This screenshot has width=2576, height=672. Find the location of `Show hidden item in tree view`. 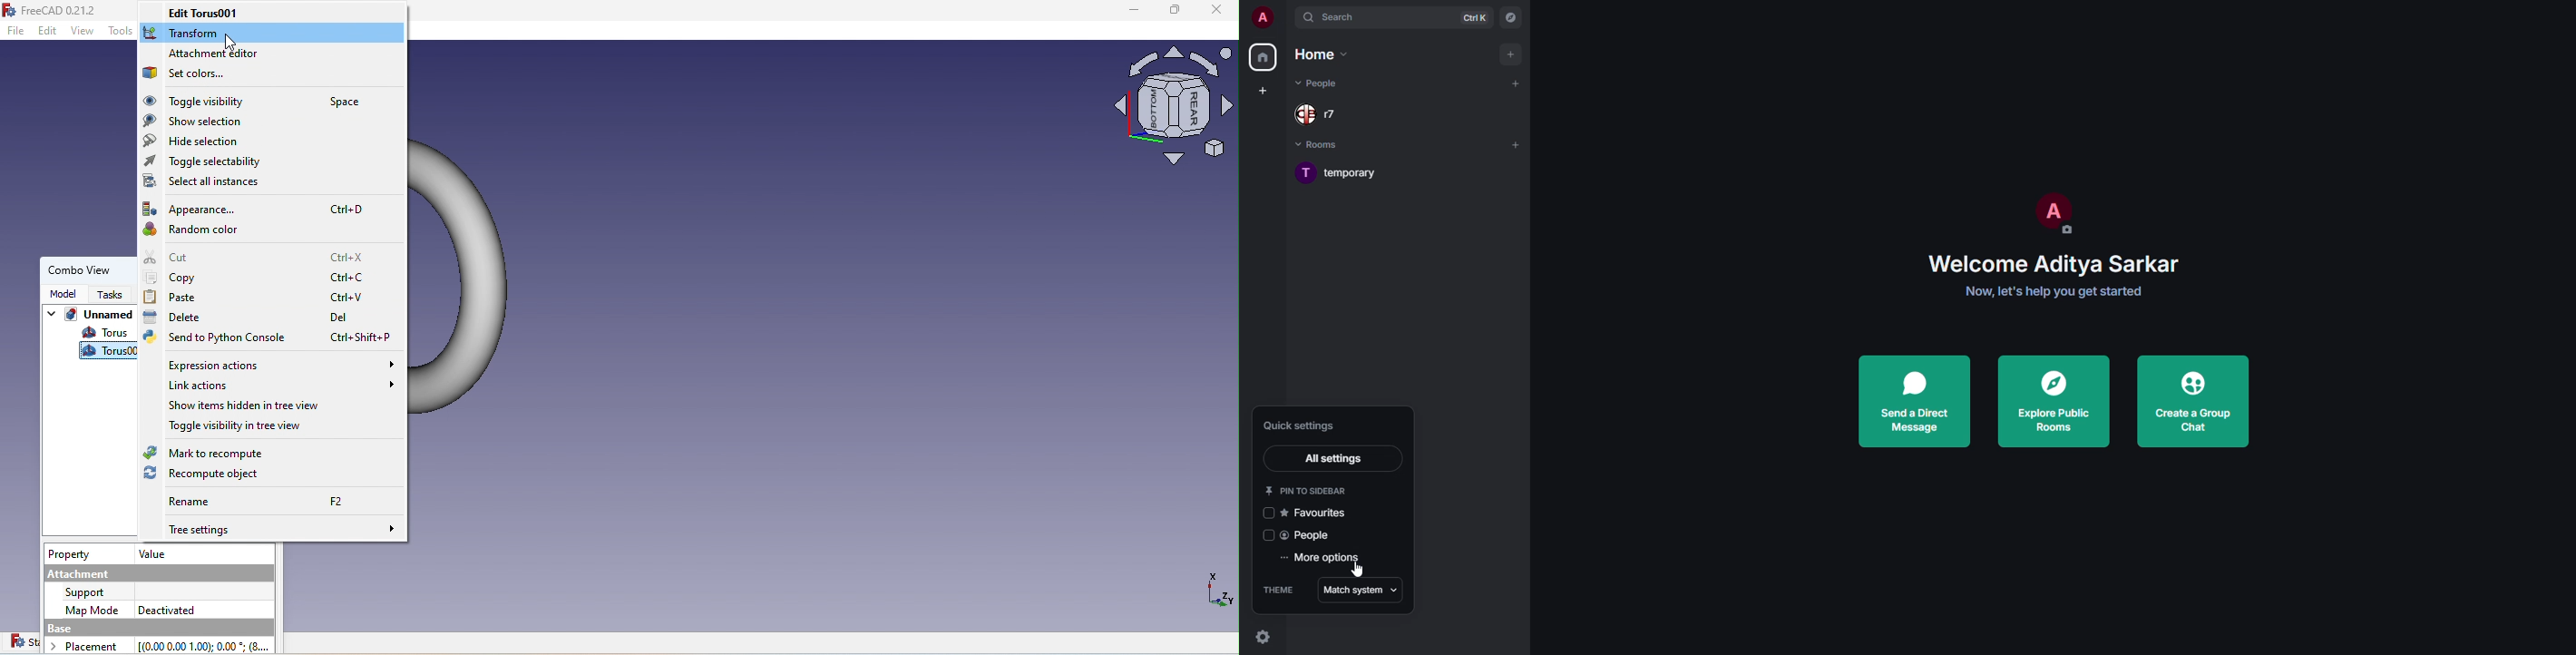

Show hidden item in tree view is located at coordinates (258, 407).